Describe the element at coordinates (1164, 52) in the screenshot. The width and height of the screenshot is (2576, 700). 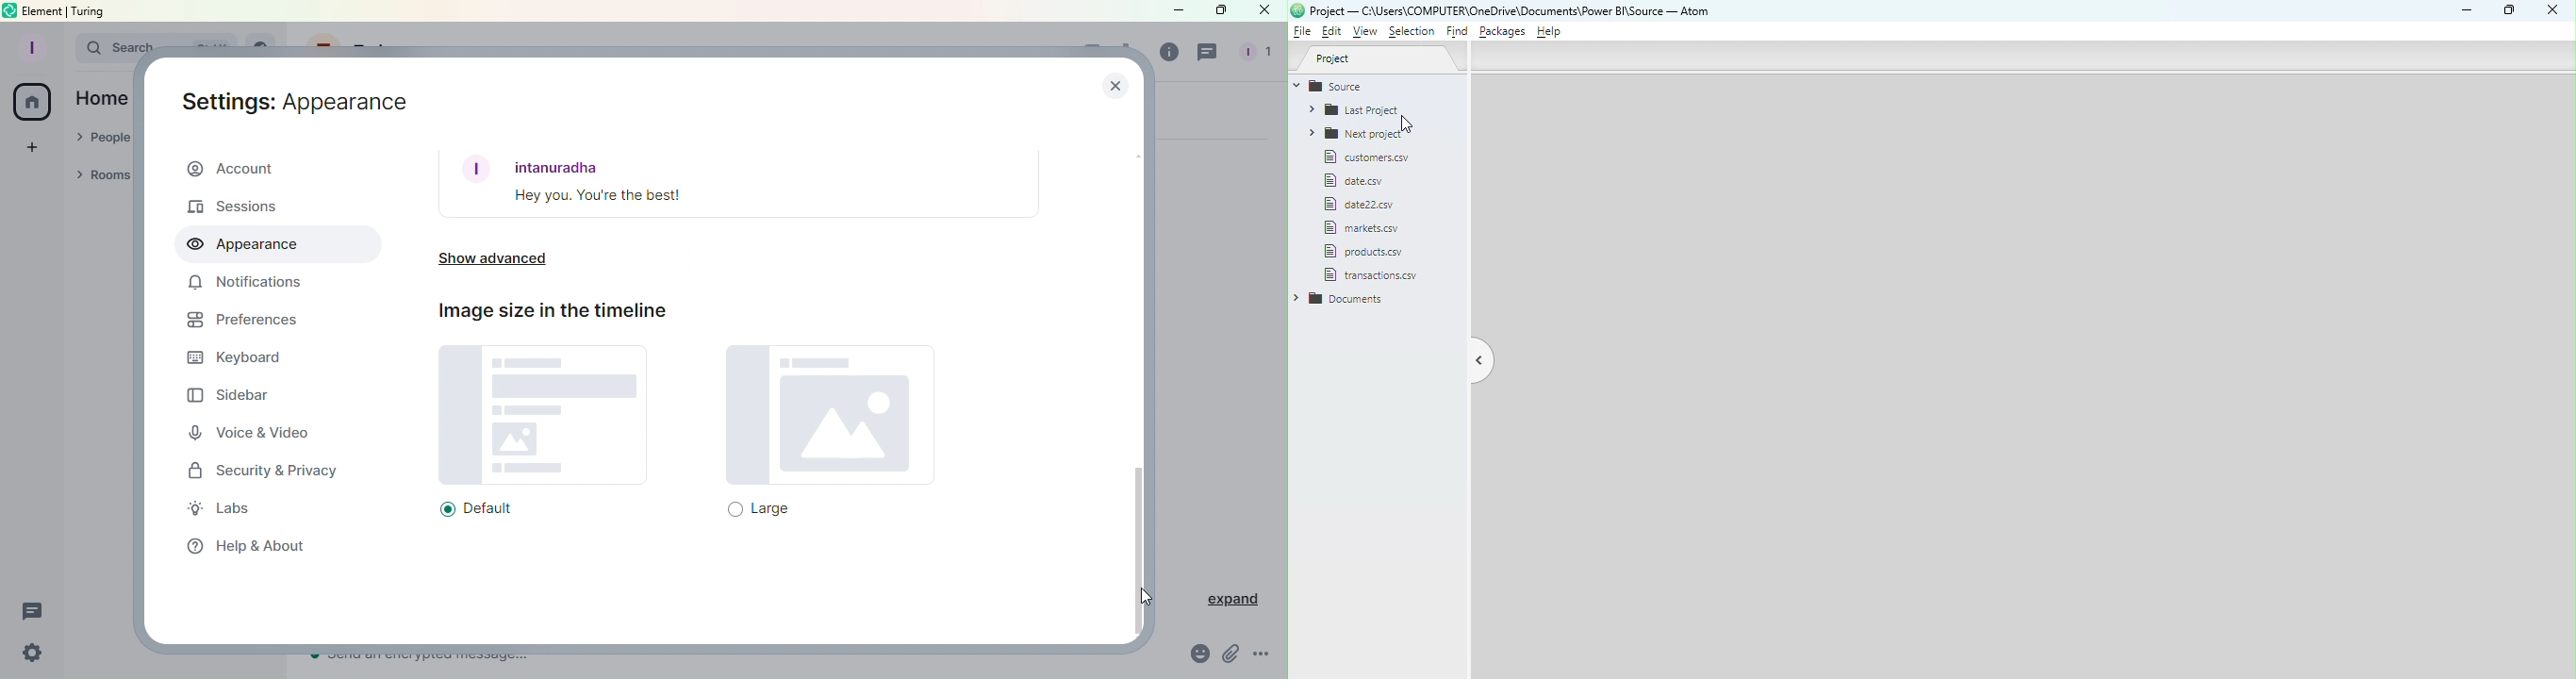
I see `Room info` at that location.